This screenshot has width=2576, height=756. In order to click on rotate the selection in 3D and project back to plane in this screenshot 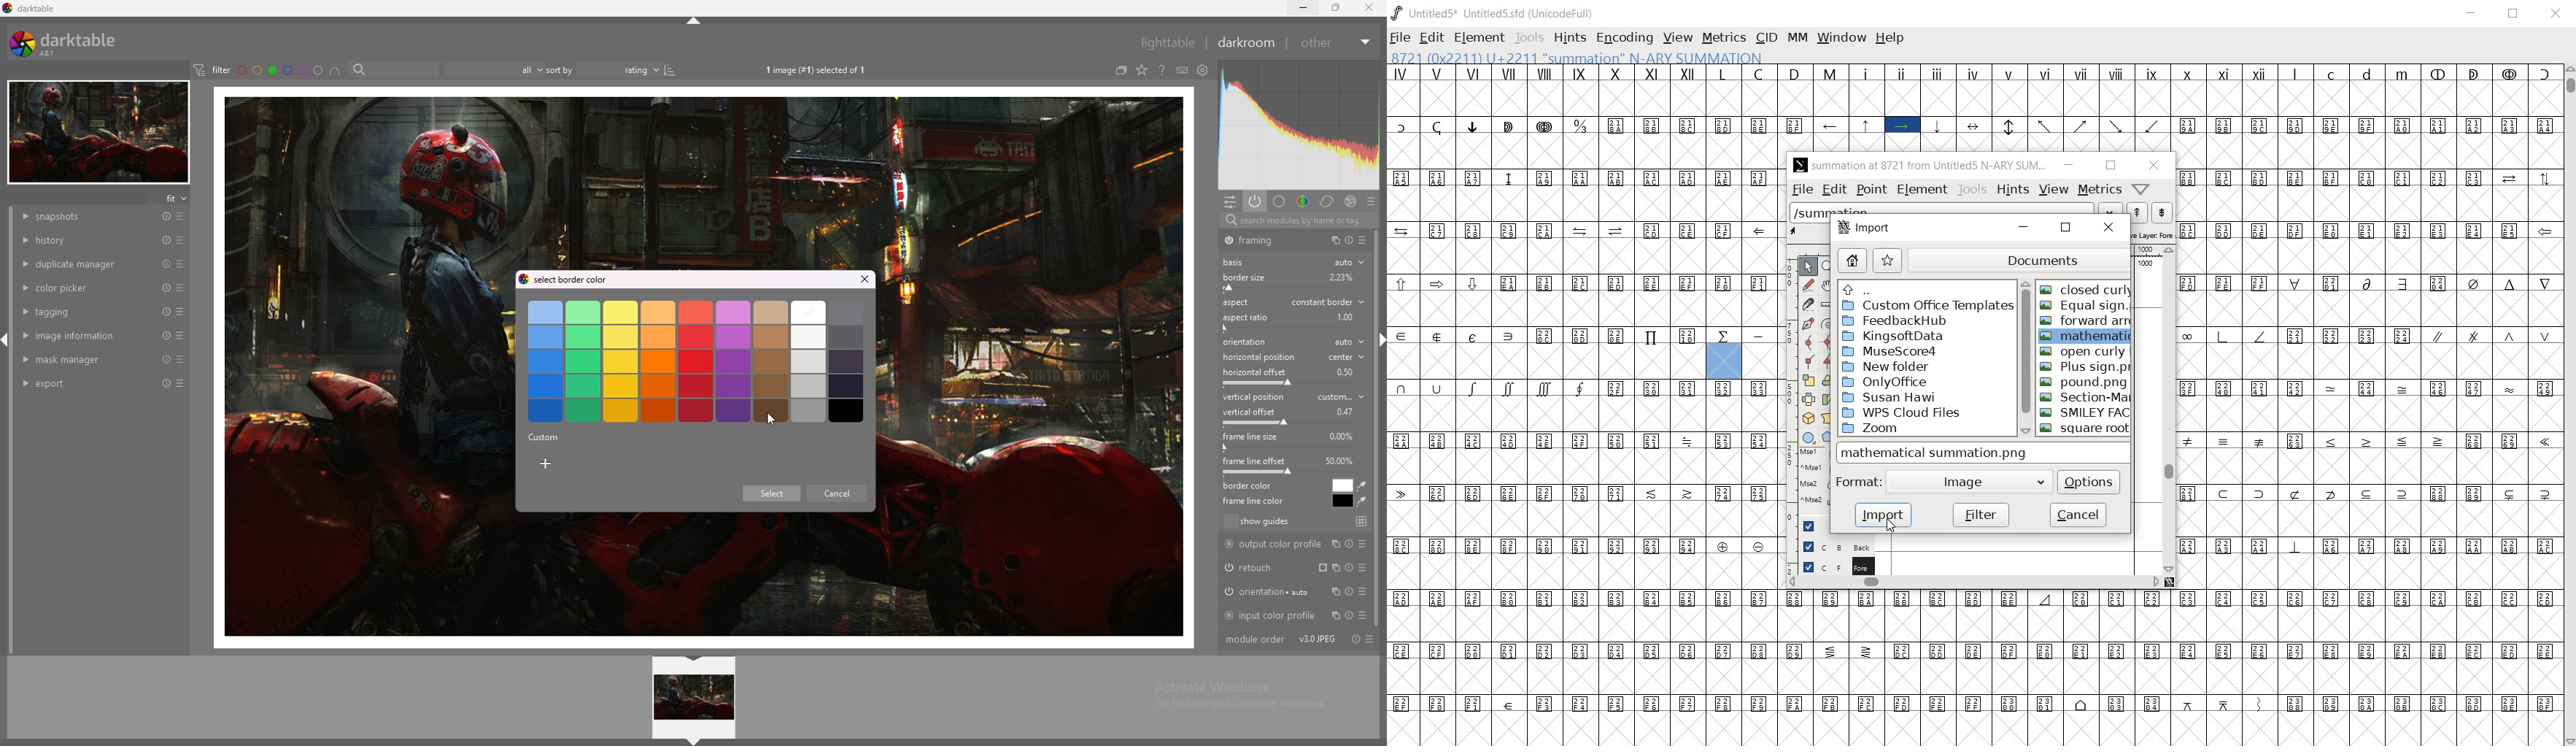, I will do `click(1809, 418)`.